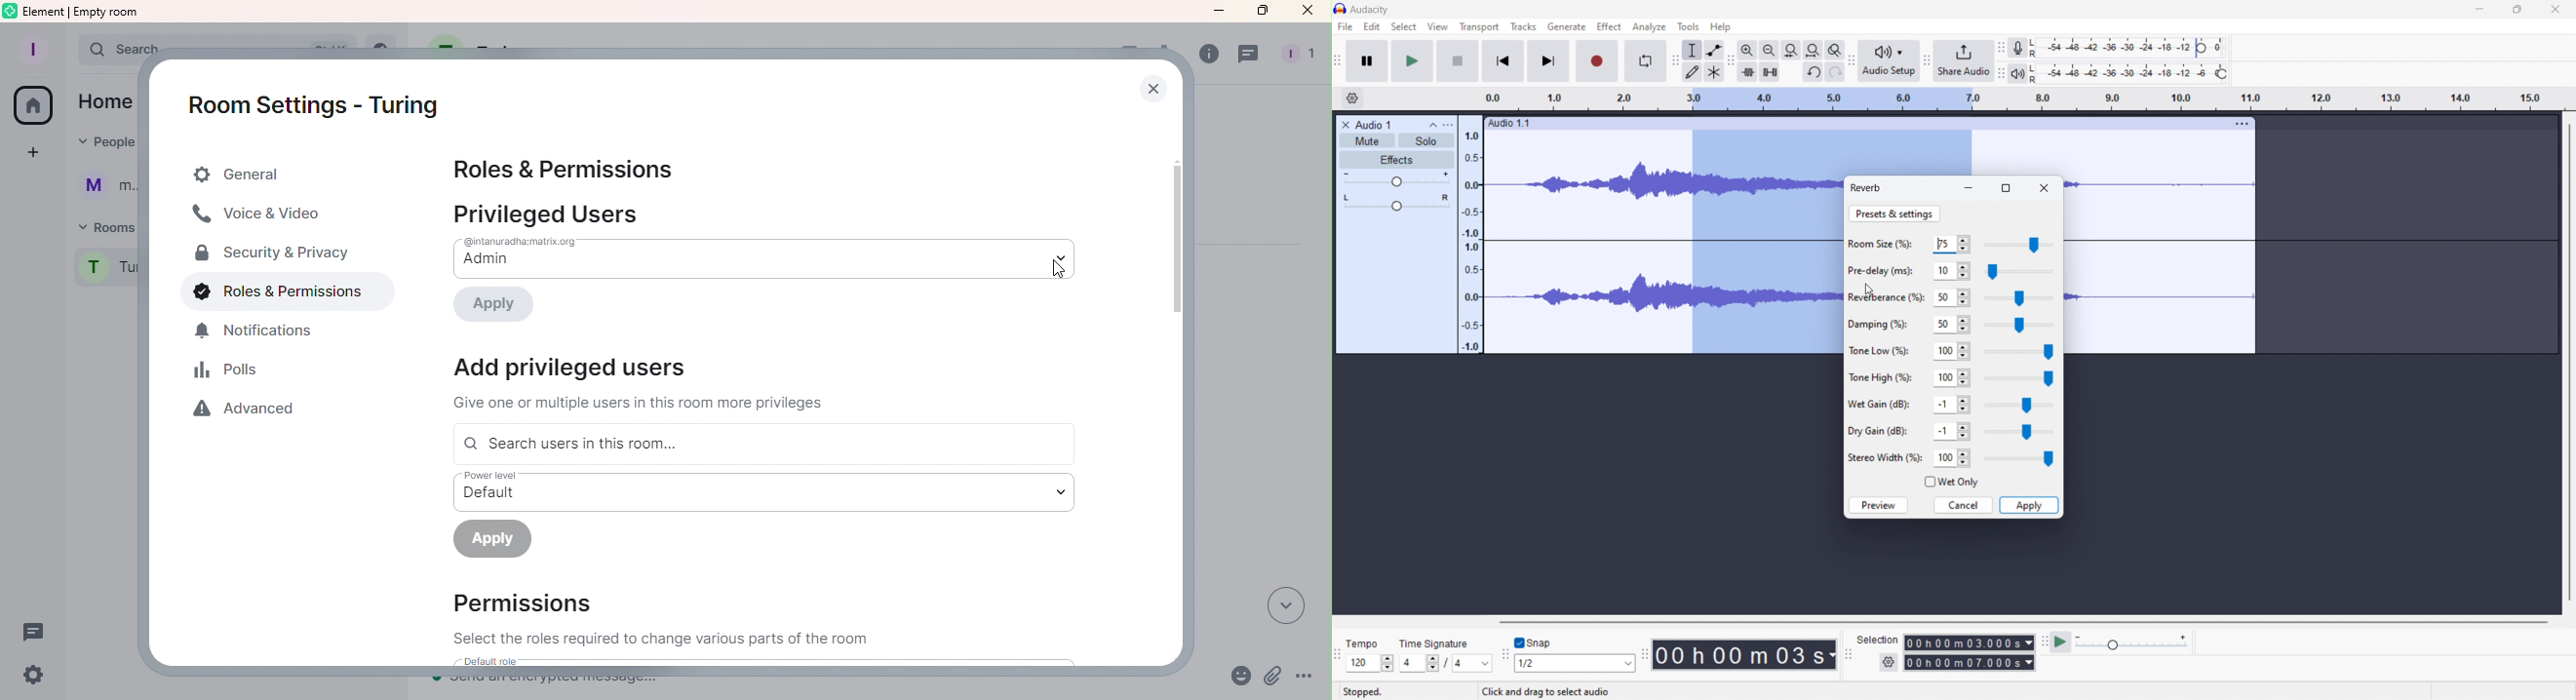 This screenshot has width=2576, height=700. What do you see at coordinates (1881, 272) in the screenshot?
I see `Pre-delay (ms):` at bounding box center [1881, 272].